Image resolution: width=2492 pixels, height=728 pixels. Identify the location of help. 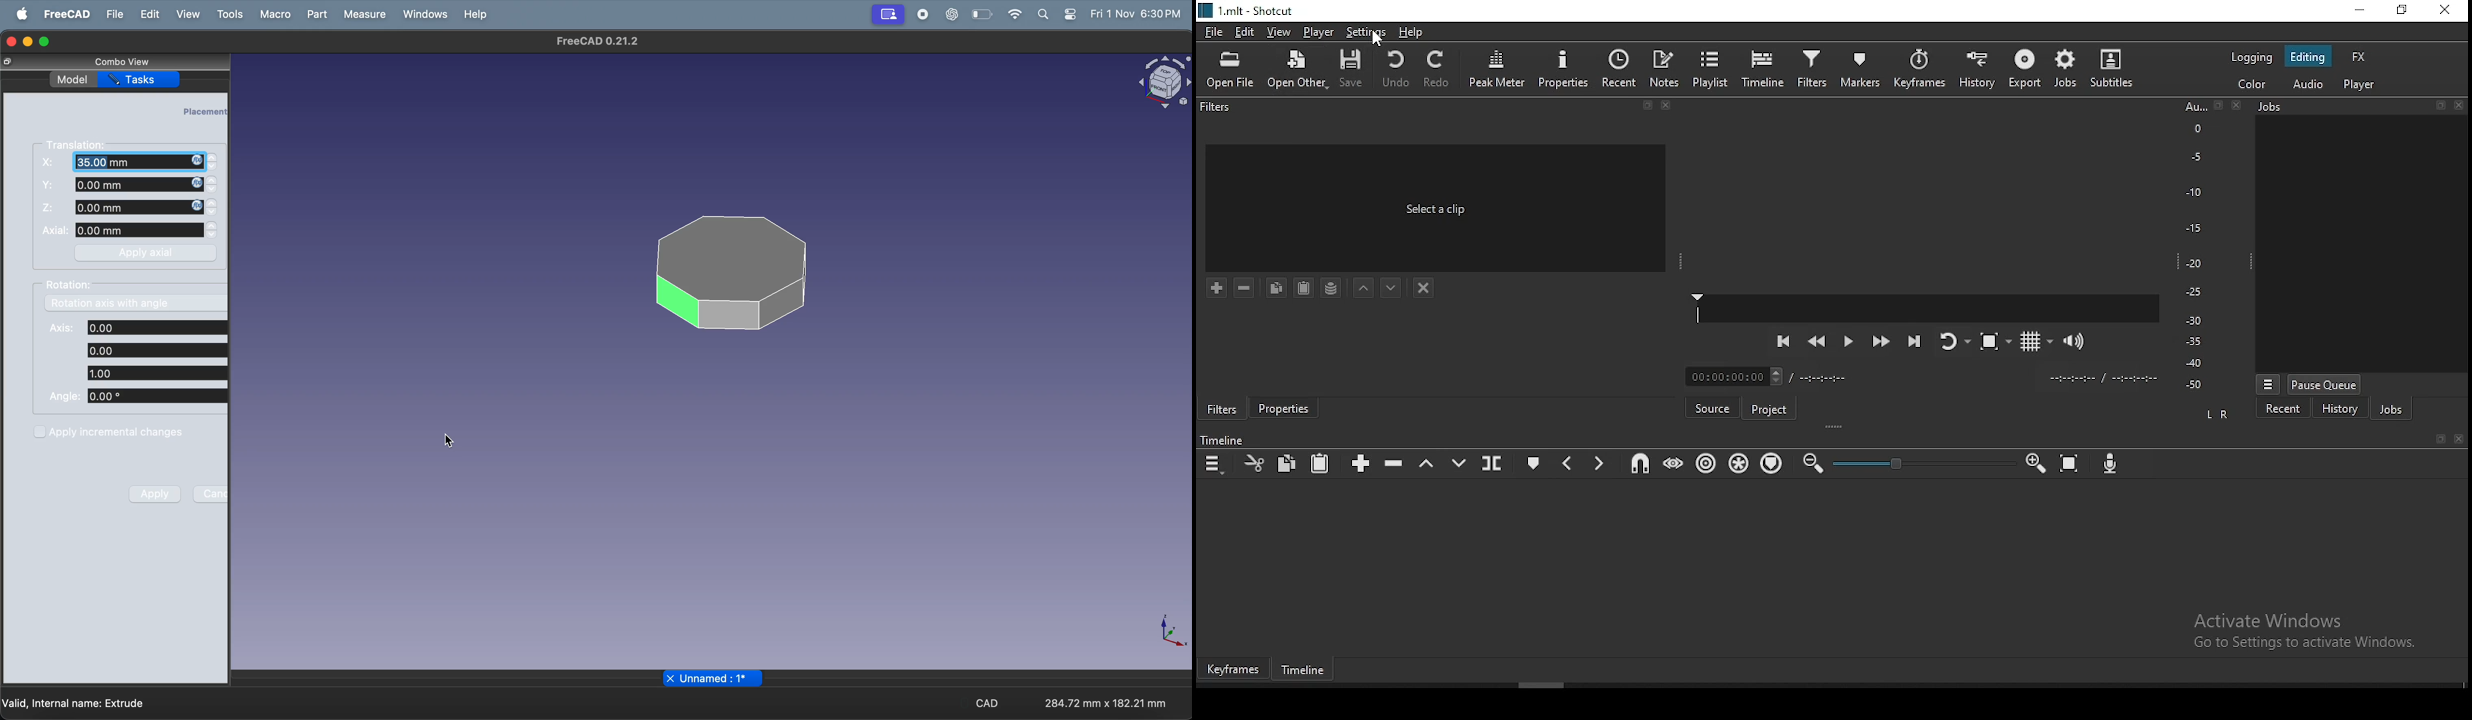
(478, 14).